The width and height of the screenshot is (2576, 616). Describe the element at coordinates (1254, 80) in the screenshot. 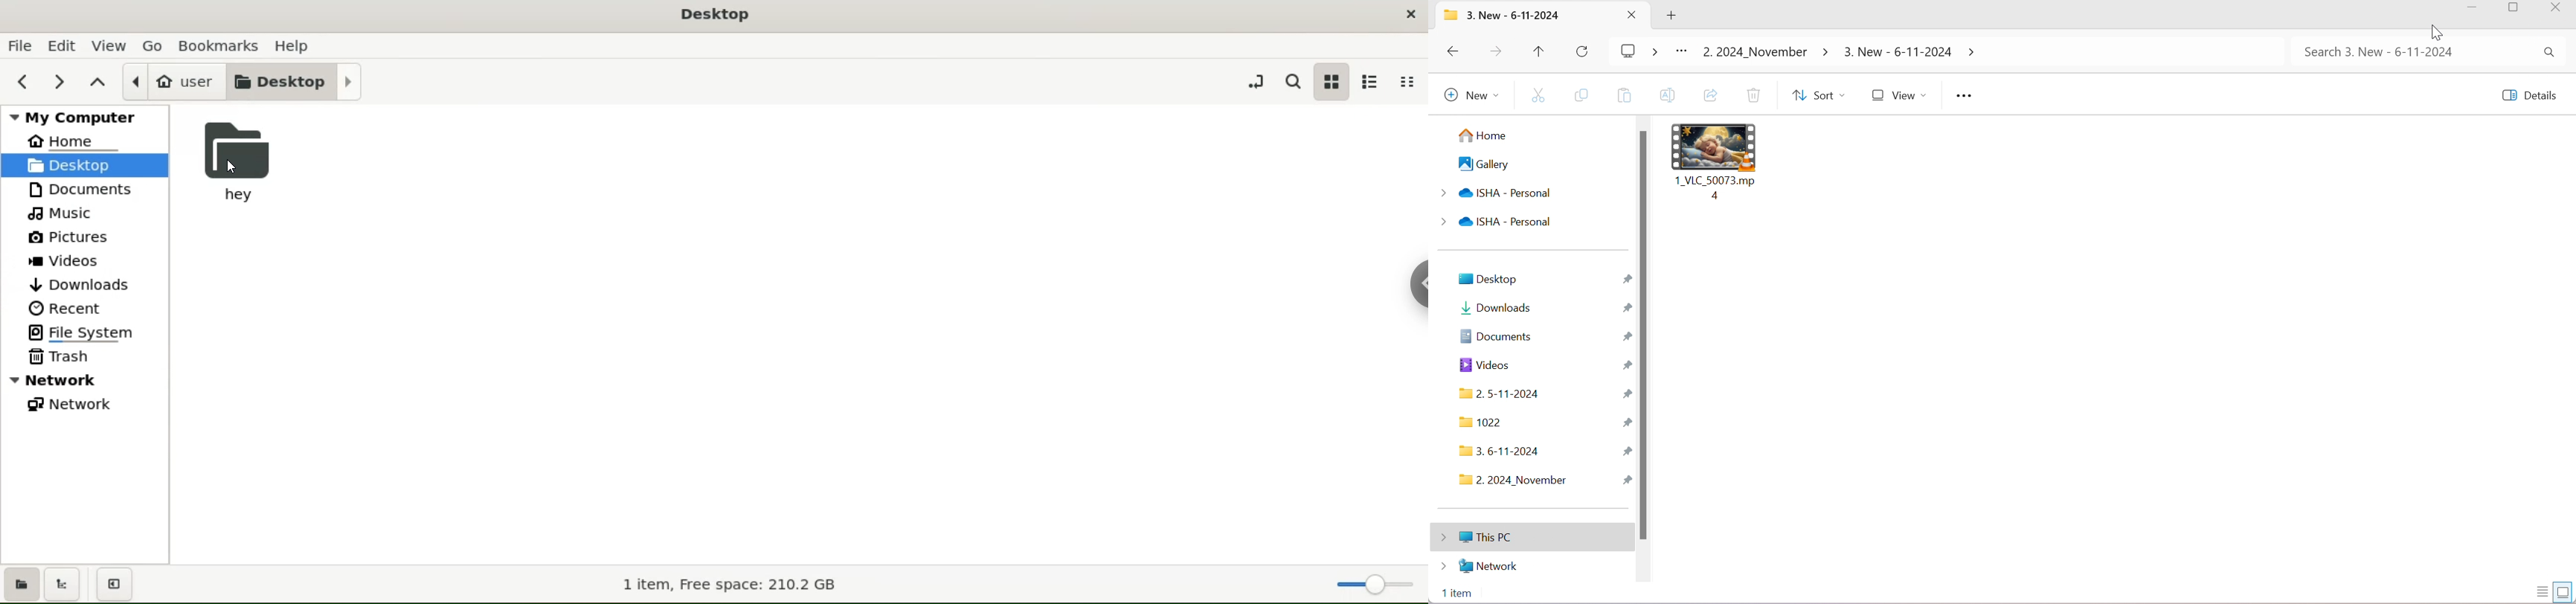

I see `toggle location entry` at that location.